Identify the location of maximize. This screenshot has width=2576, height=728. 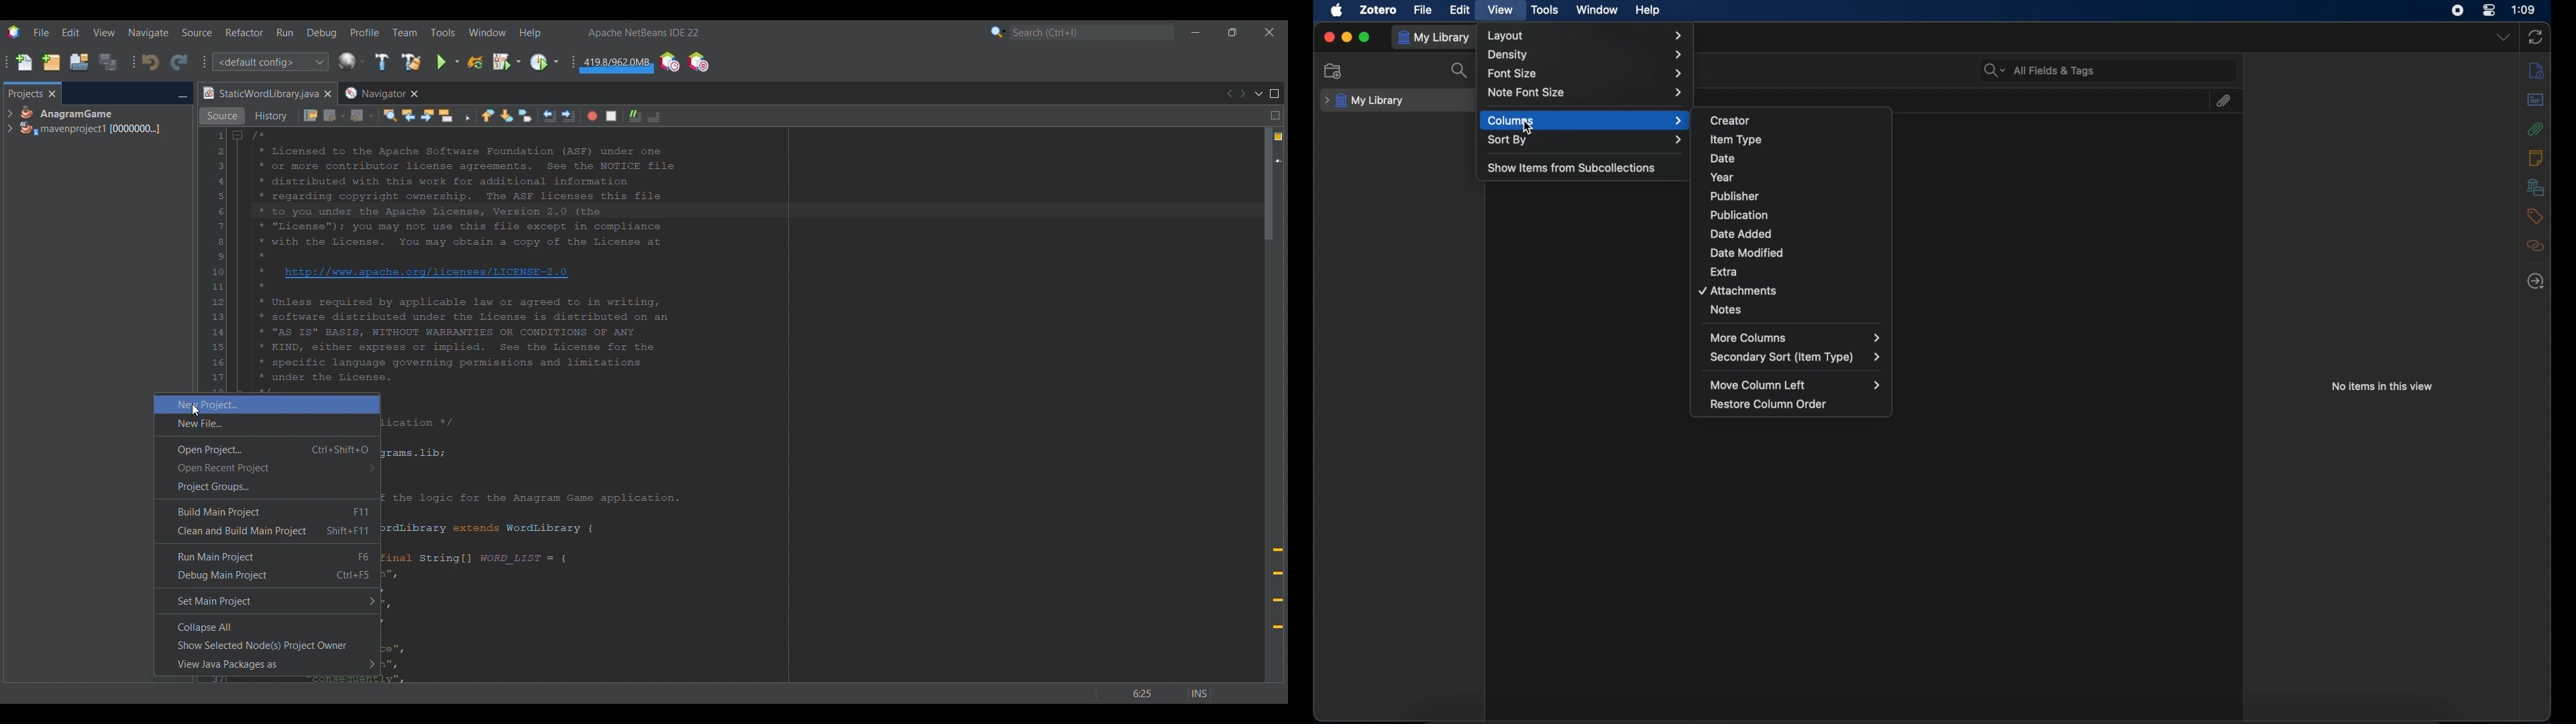
(1365, 37).